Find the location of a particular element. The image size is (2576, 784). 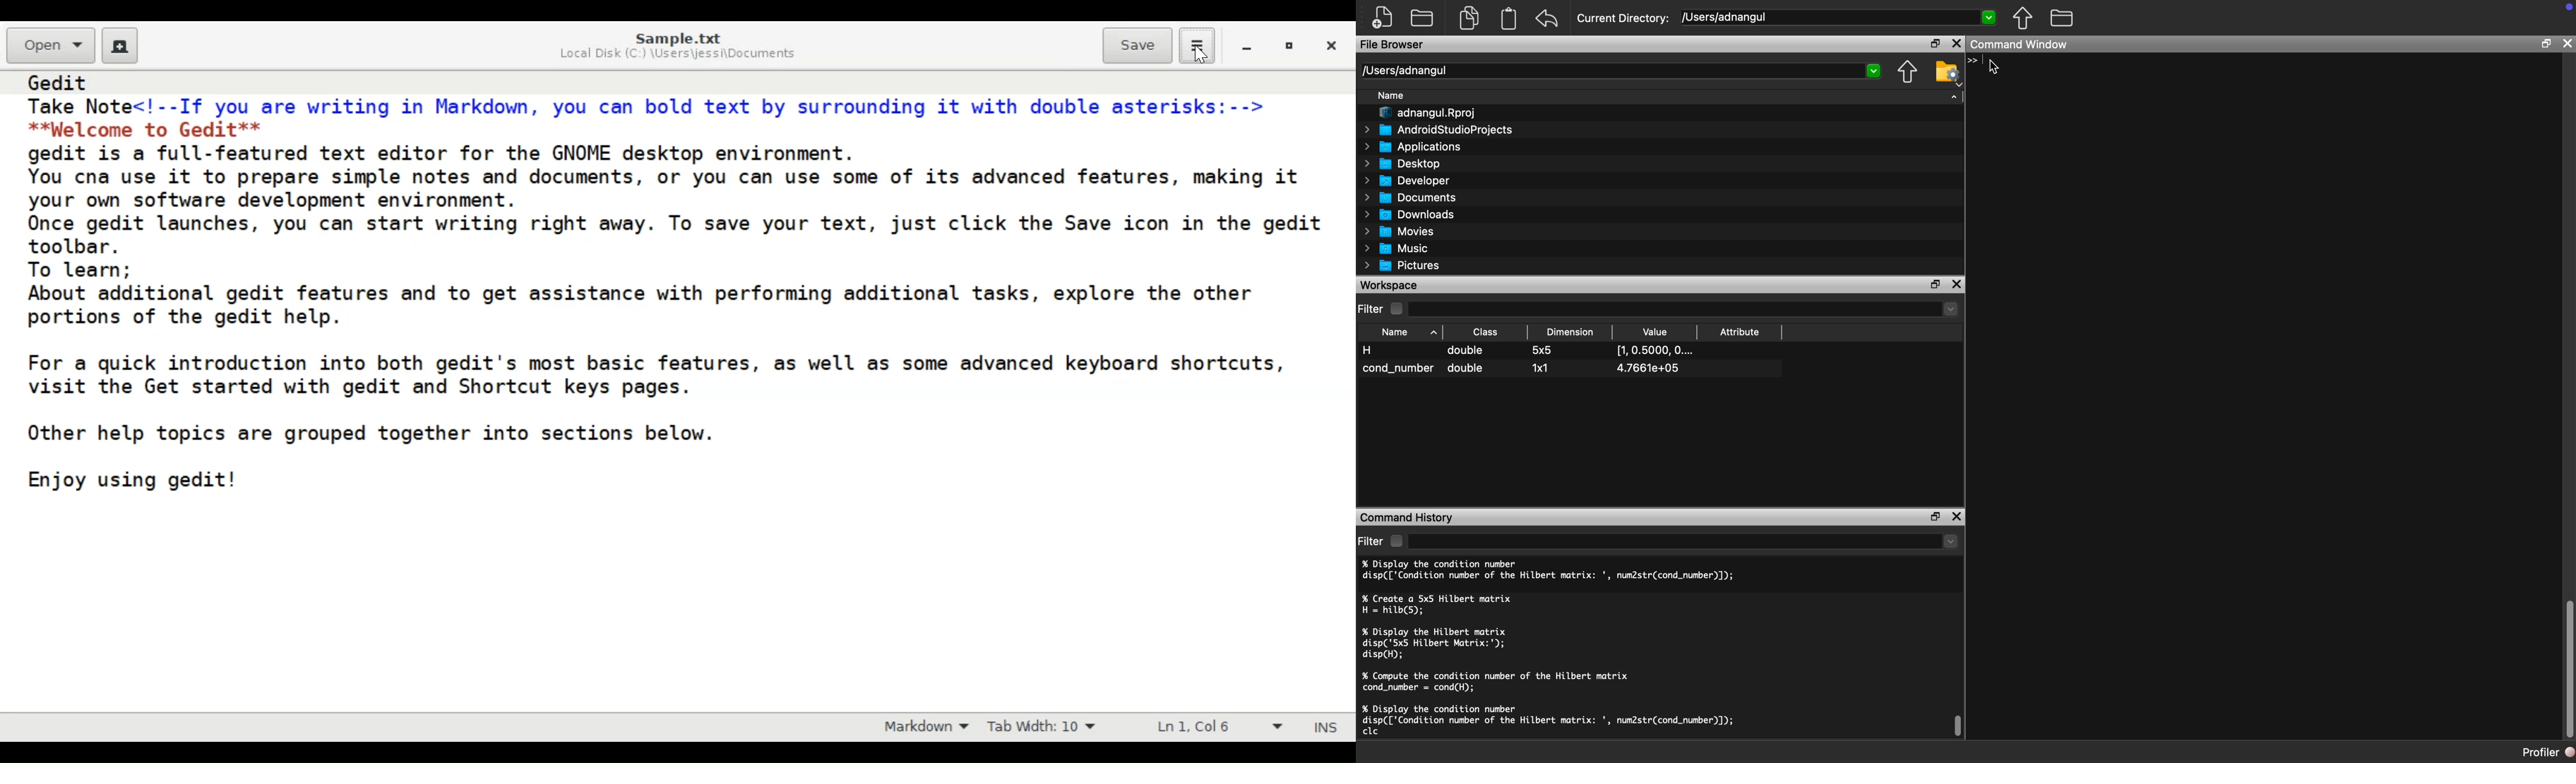

Desktop is located at coordinates (1403, 164).